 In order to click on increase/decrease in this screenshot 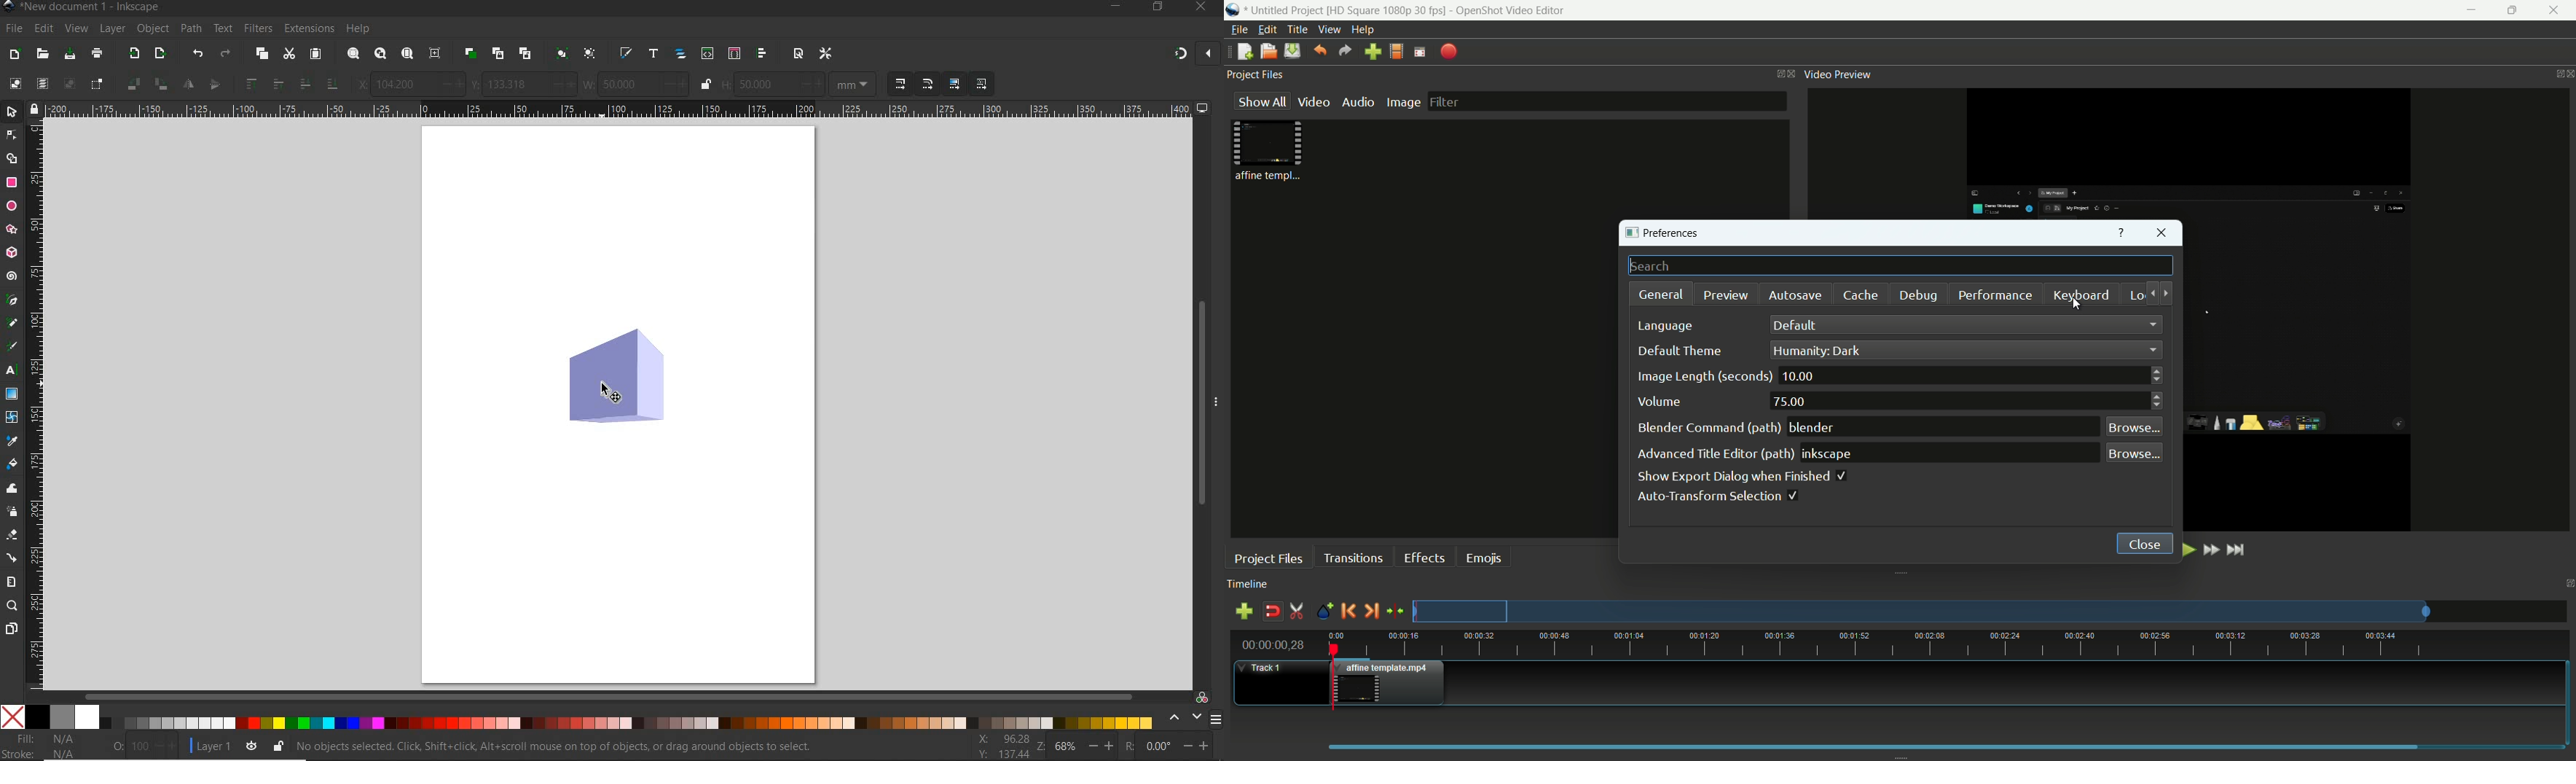, I will do `click(812, 84)`.